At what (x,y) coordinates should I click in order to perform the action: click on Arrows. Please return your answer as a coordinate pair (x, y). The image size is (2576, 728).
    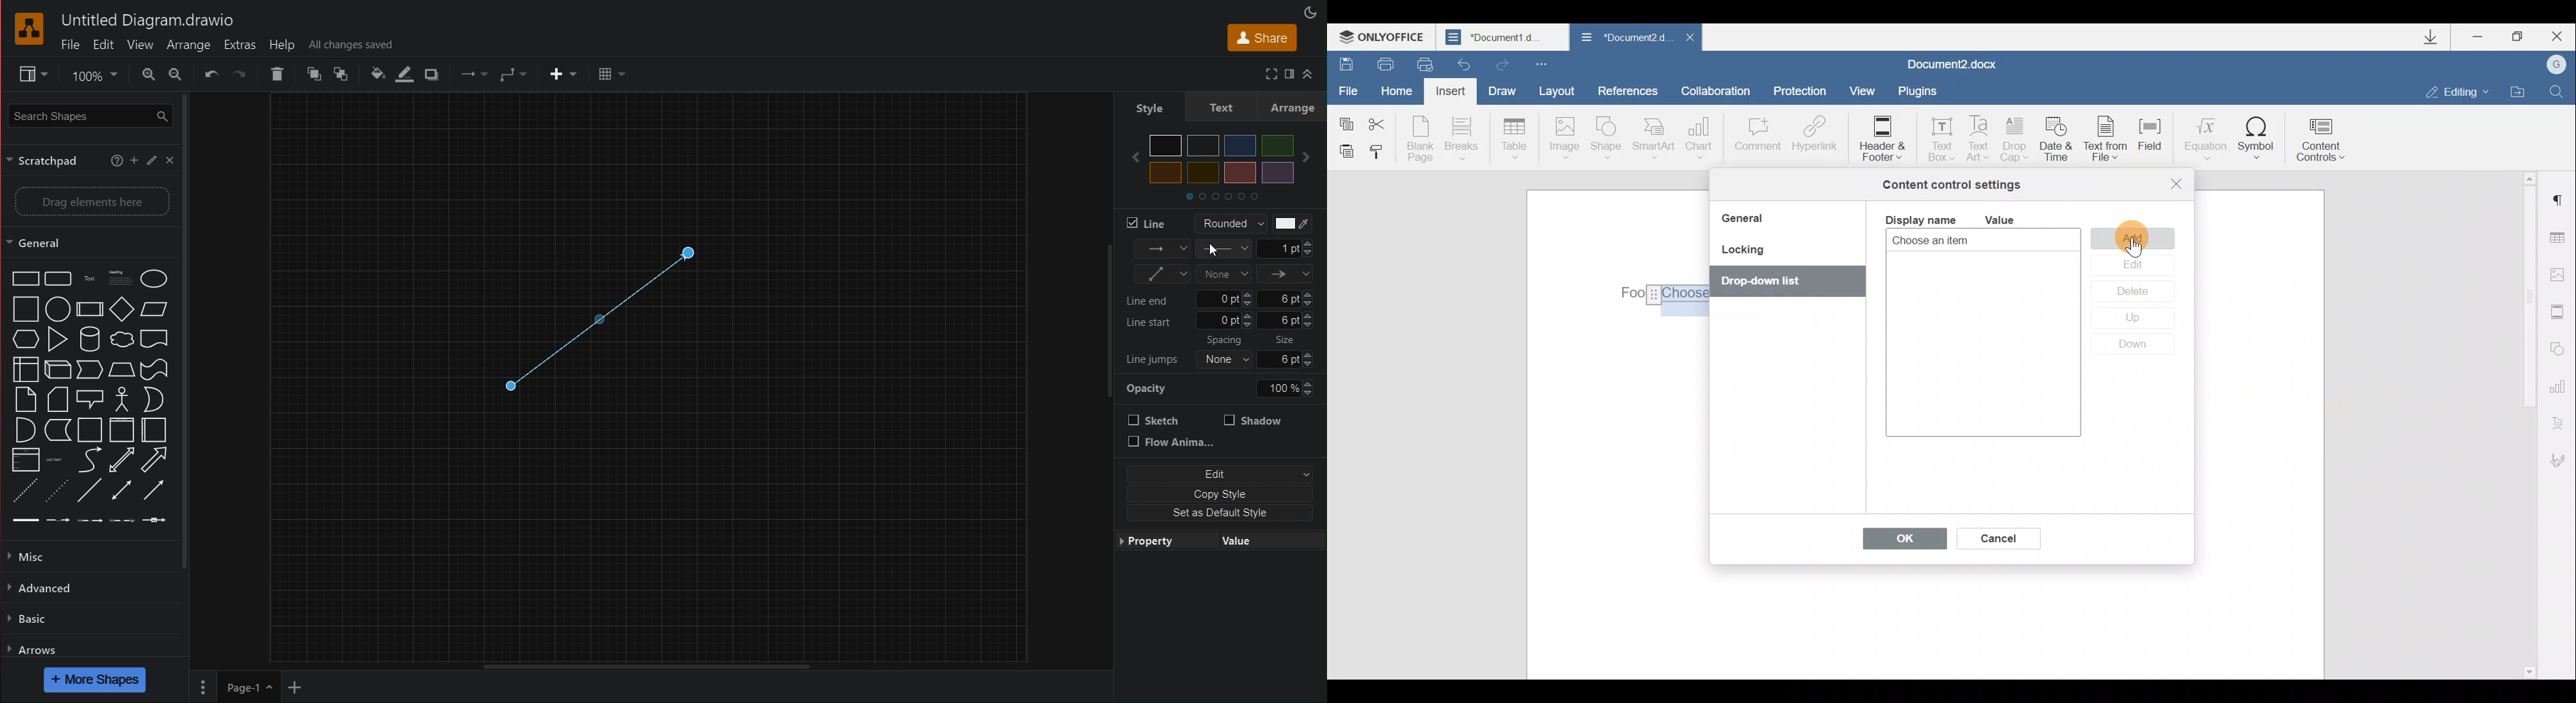
    Looking at the image, I should click on (33, 649).